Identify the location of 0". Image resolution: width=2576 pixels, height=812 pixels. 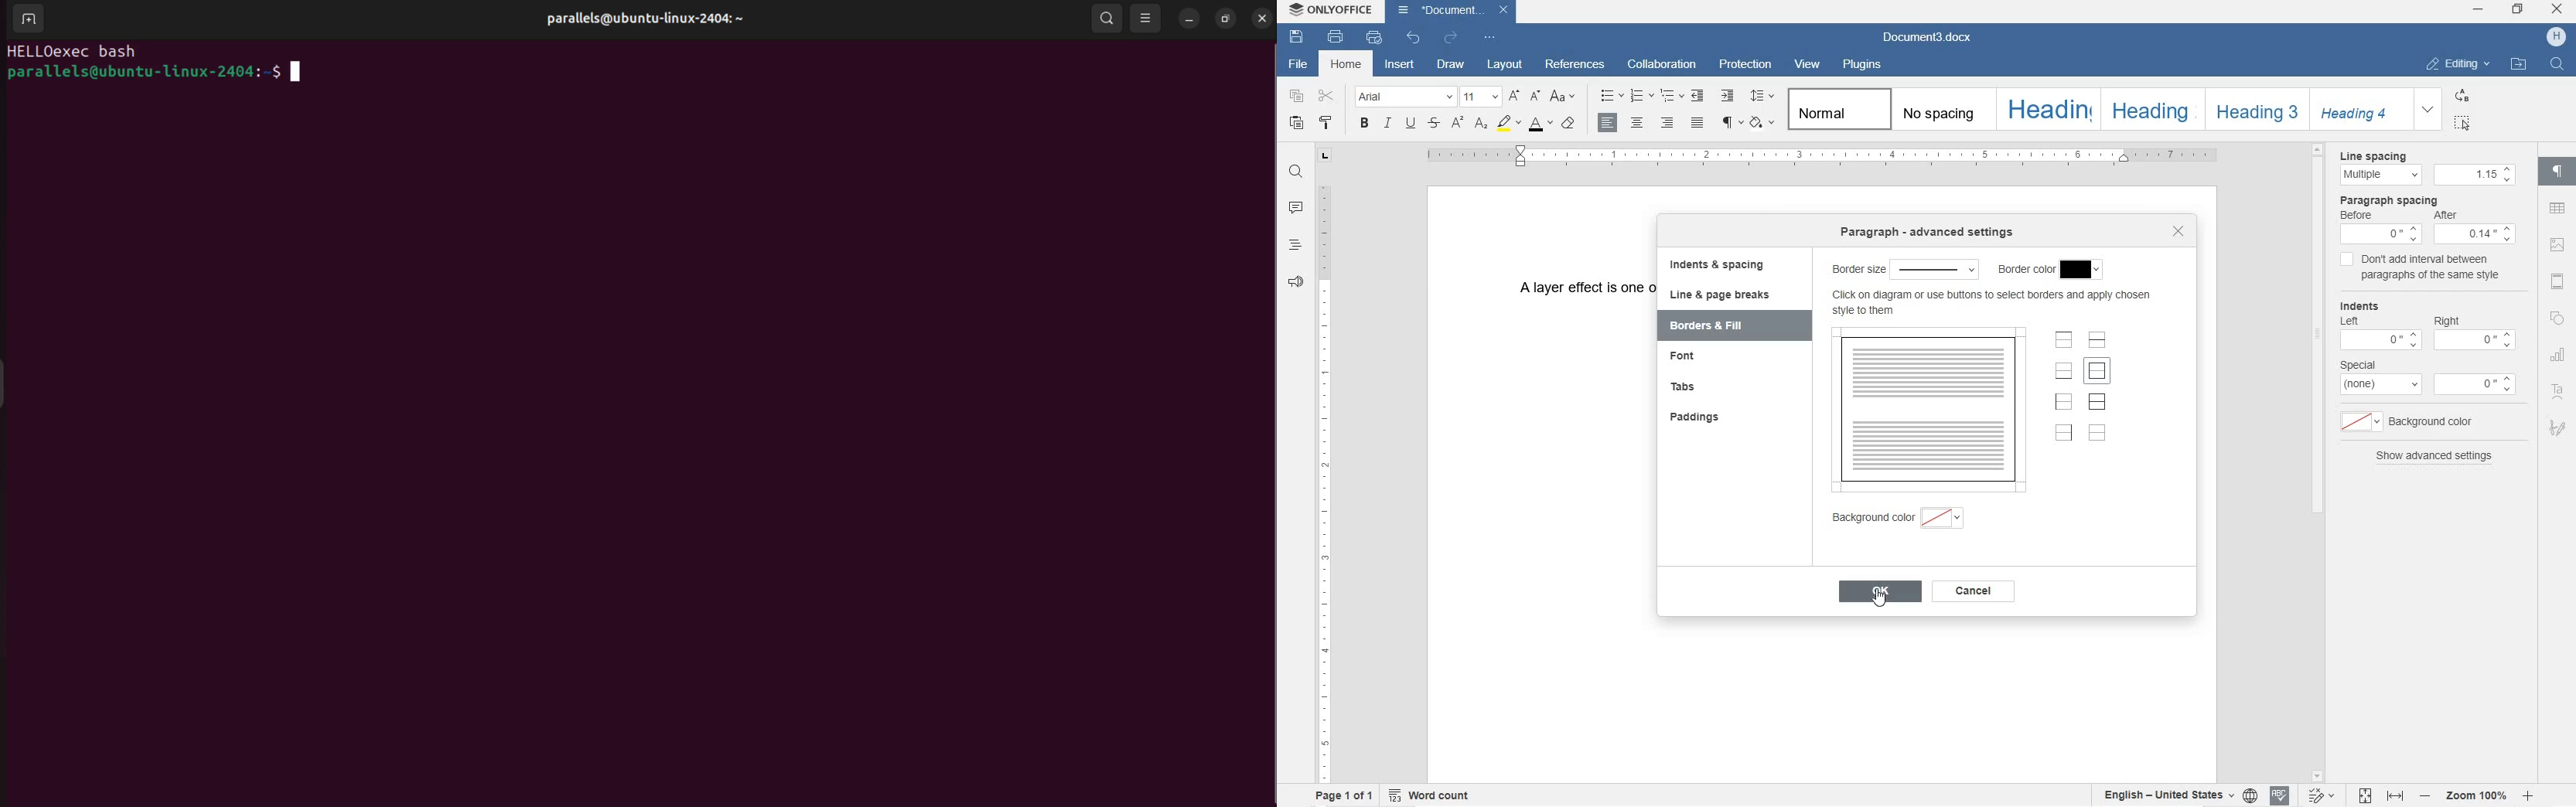
(2475, 385).